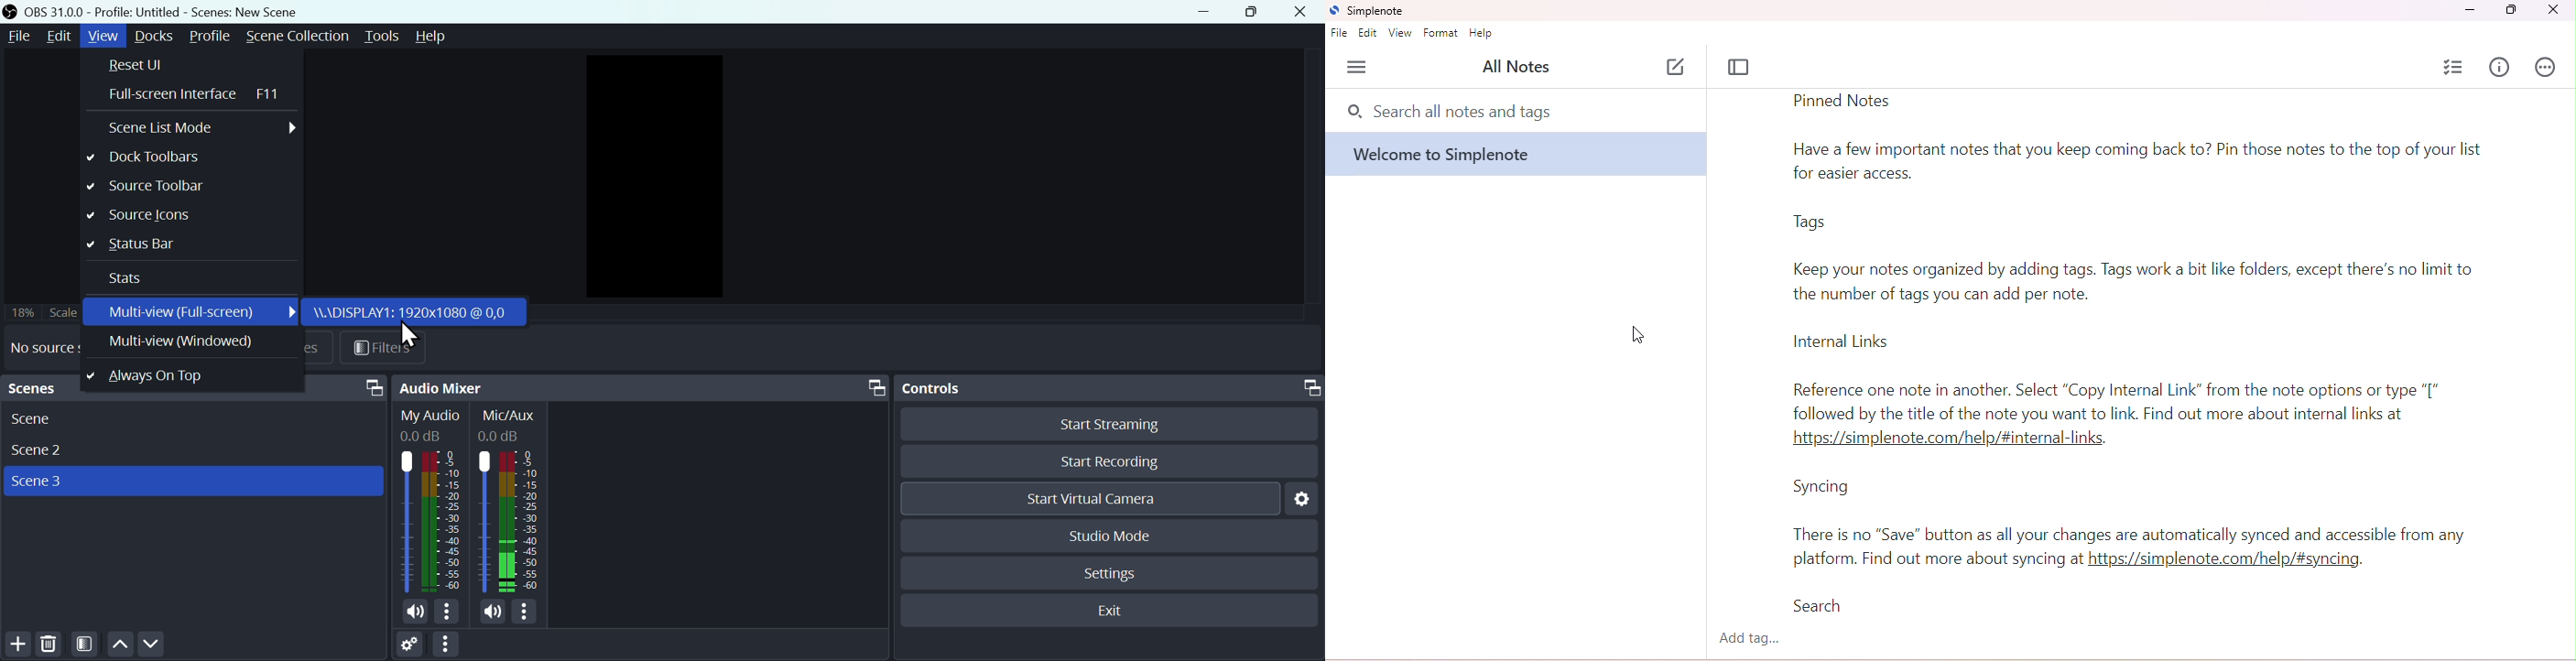 The image size is (2576, 672). What do you see at coordinates (528, 613) in the screenshot?
I see `More options` at bounding box center [528, 613].